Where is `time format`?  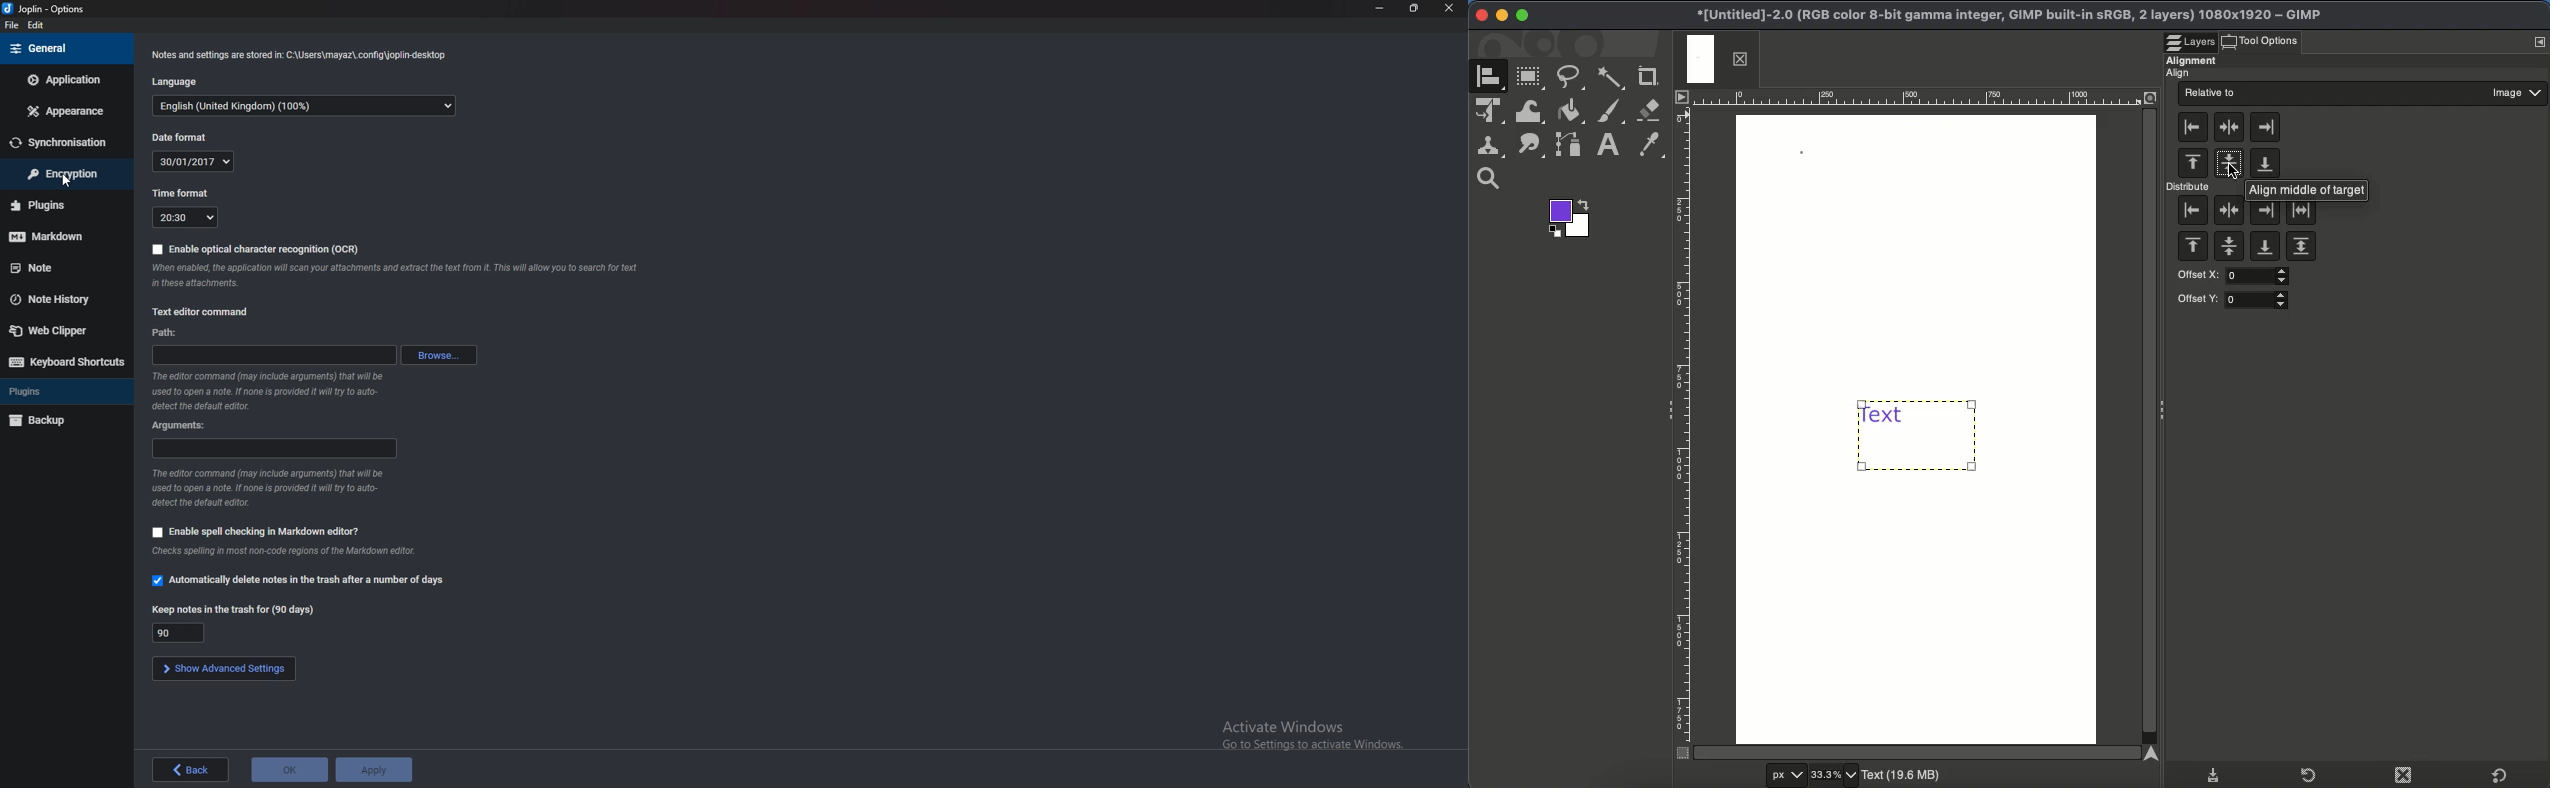 time format is located at coordinates (187, 217).